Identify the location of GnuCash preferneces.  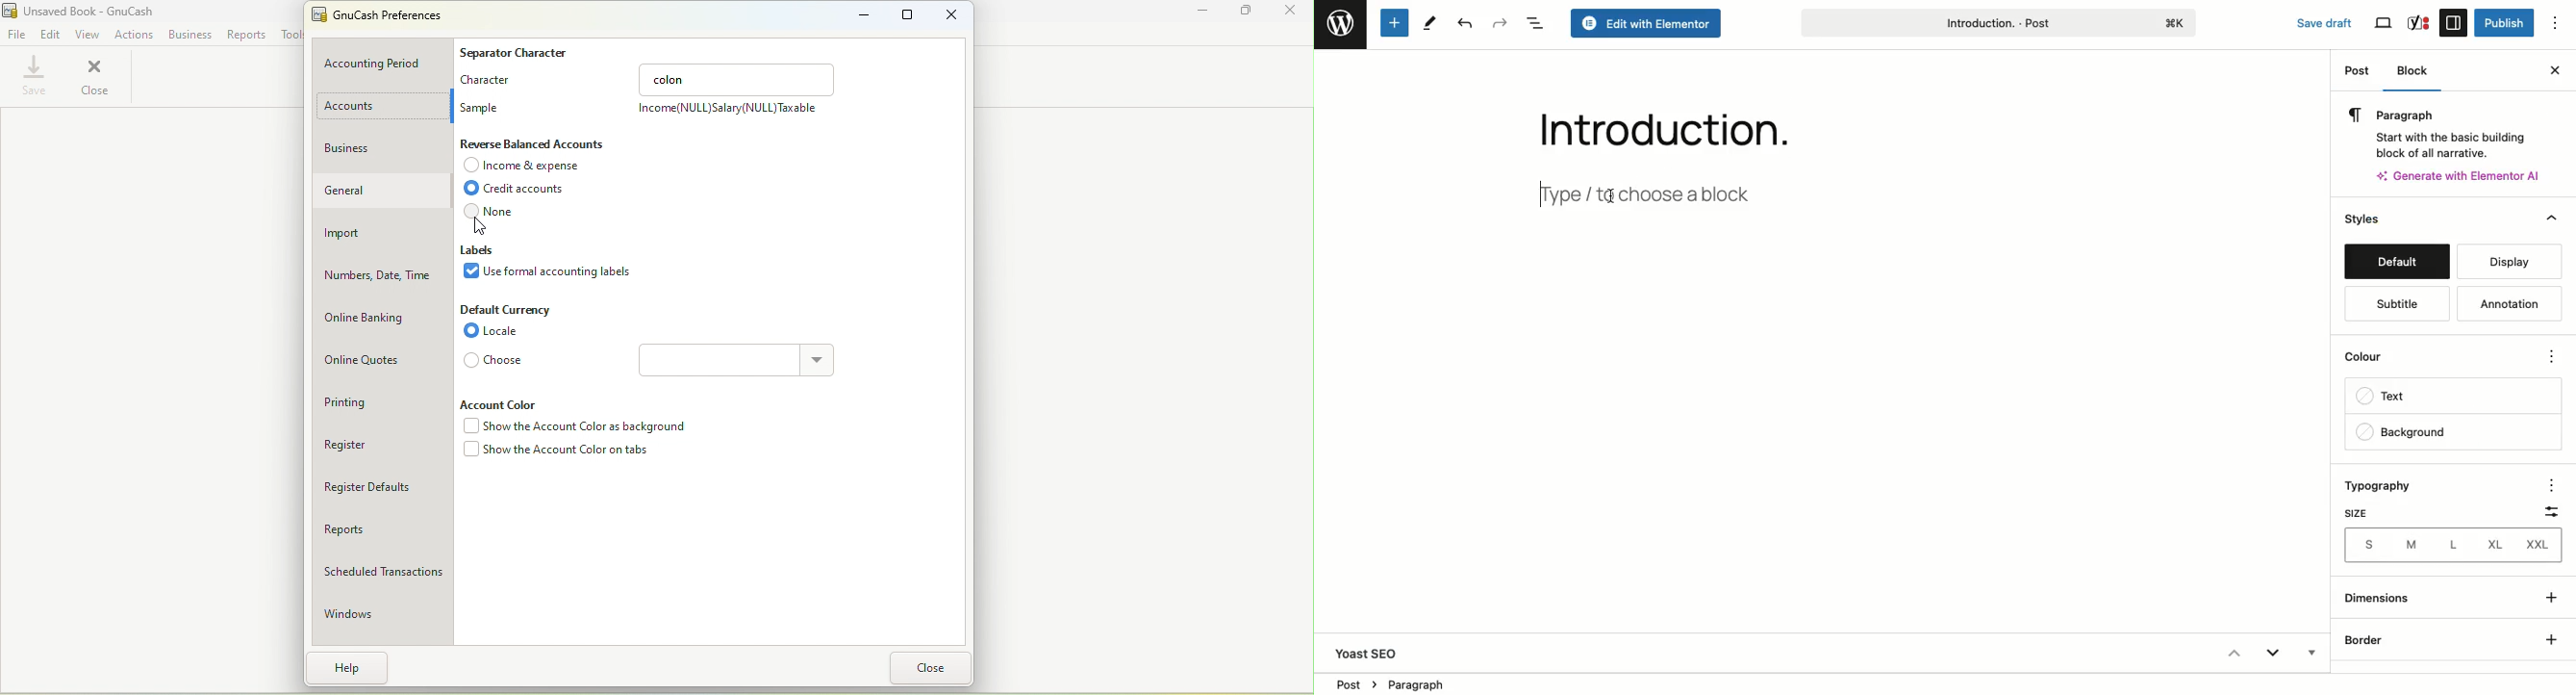
(377, 14).